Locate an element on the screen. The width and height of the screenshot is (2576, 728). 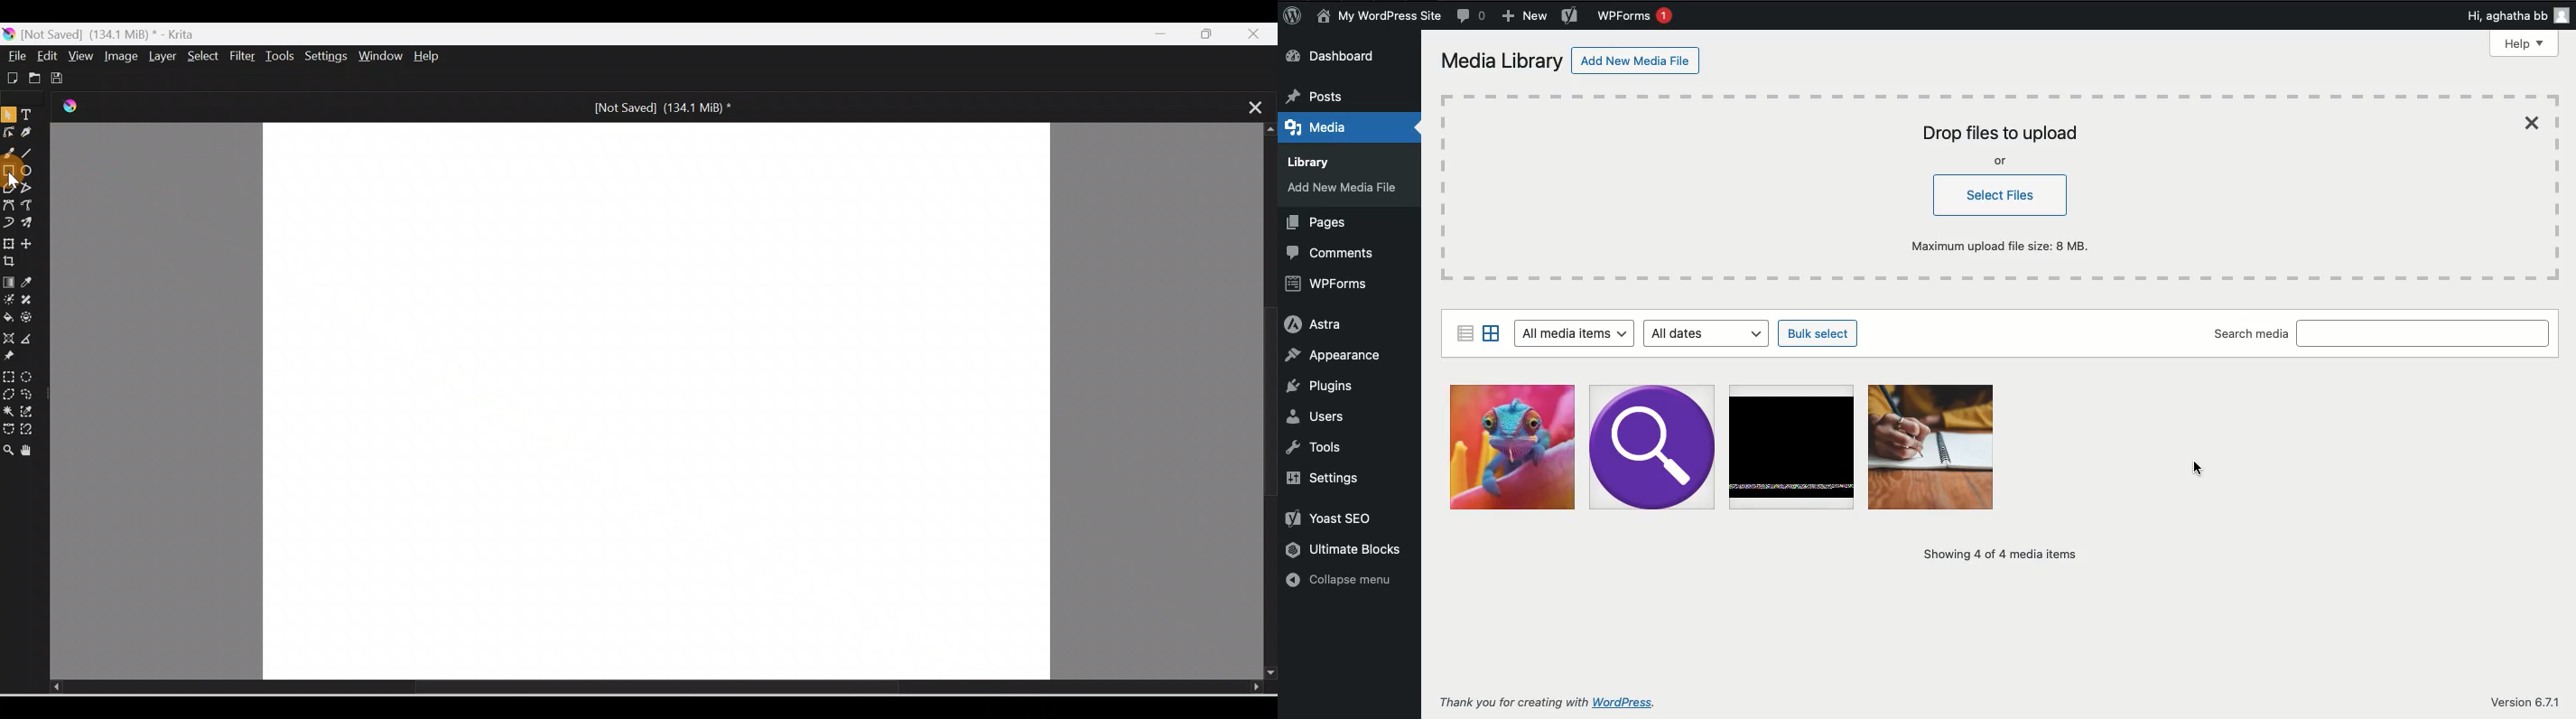
Sidebar is located at coordinates (1464, 331).